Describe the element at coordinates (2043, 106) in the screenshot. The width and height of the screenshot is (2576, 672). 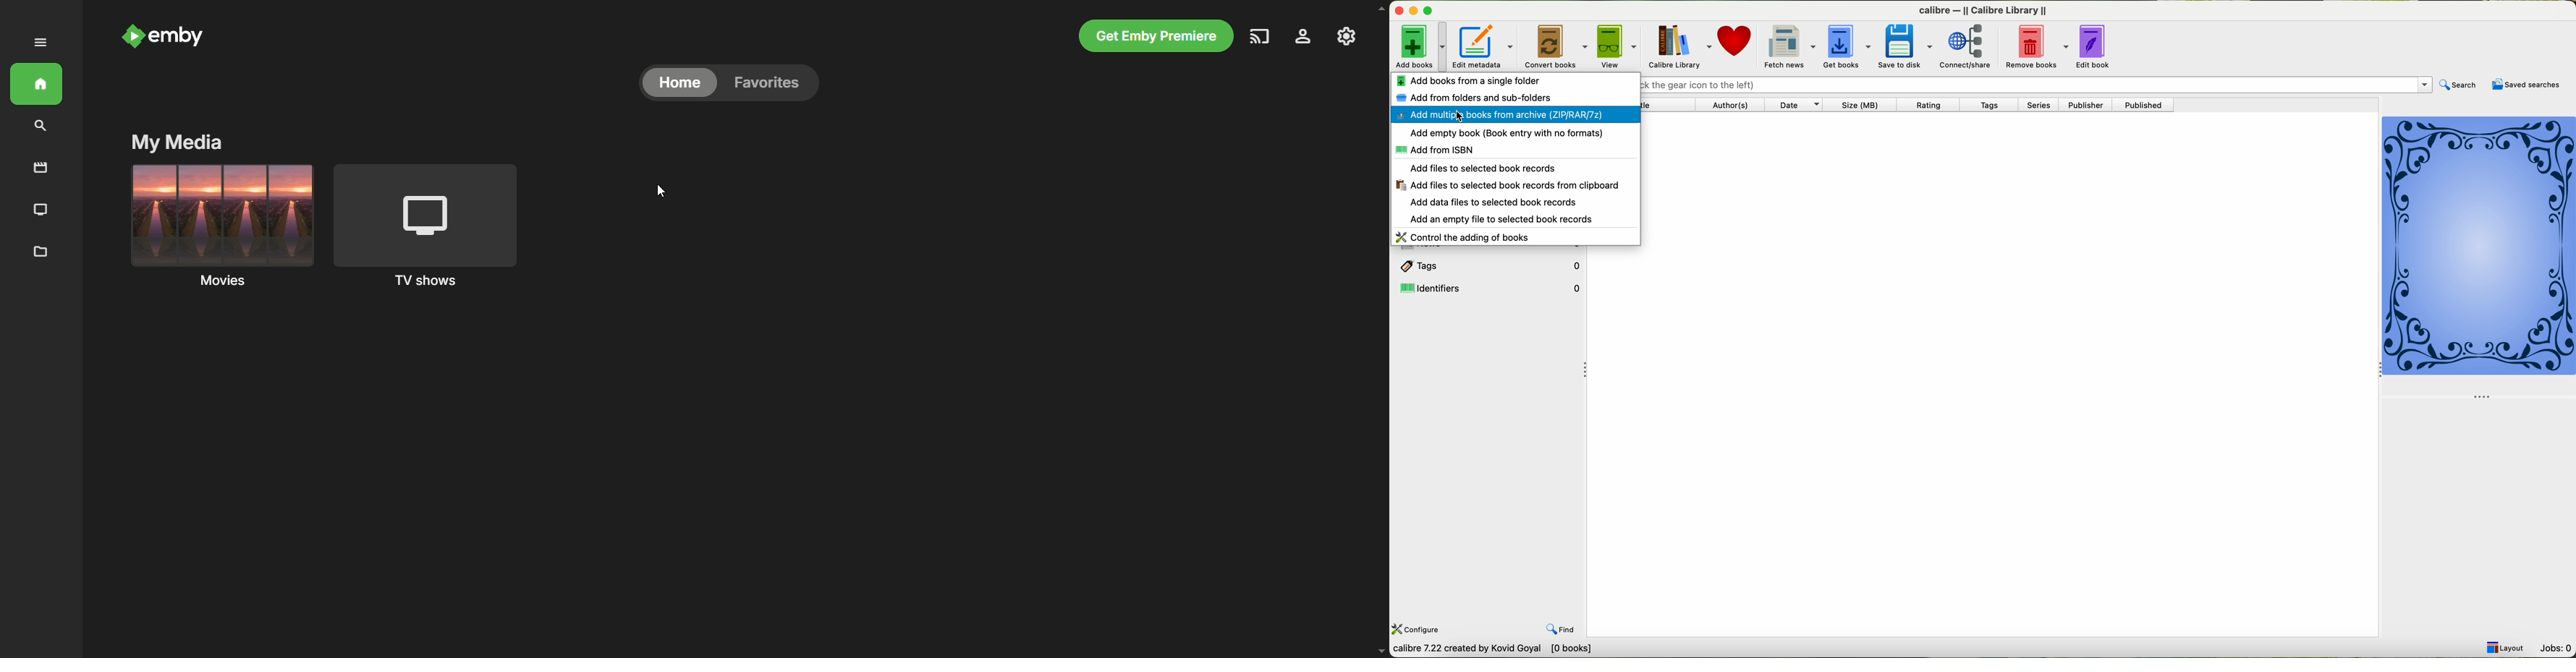
I see `series` at that location.